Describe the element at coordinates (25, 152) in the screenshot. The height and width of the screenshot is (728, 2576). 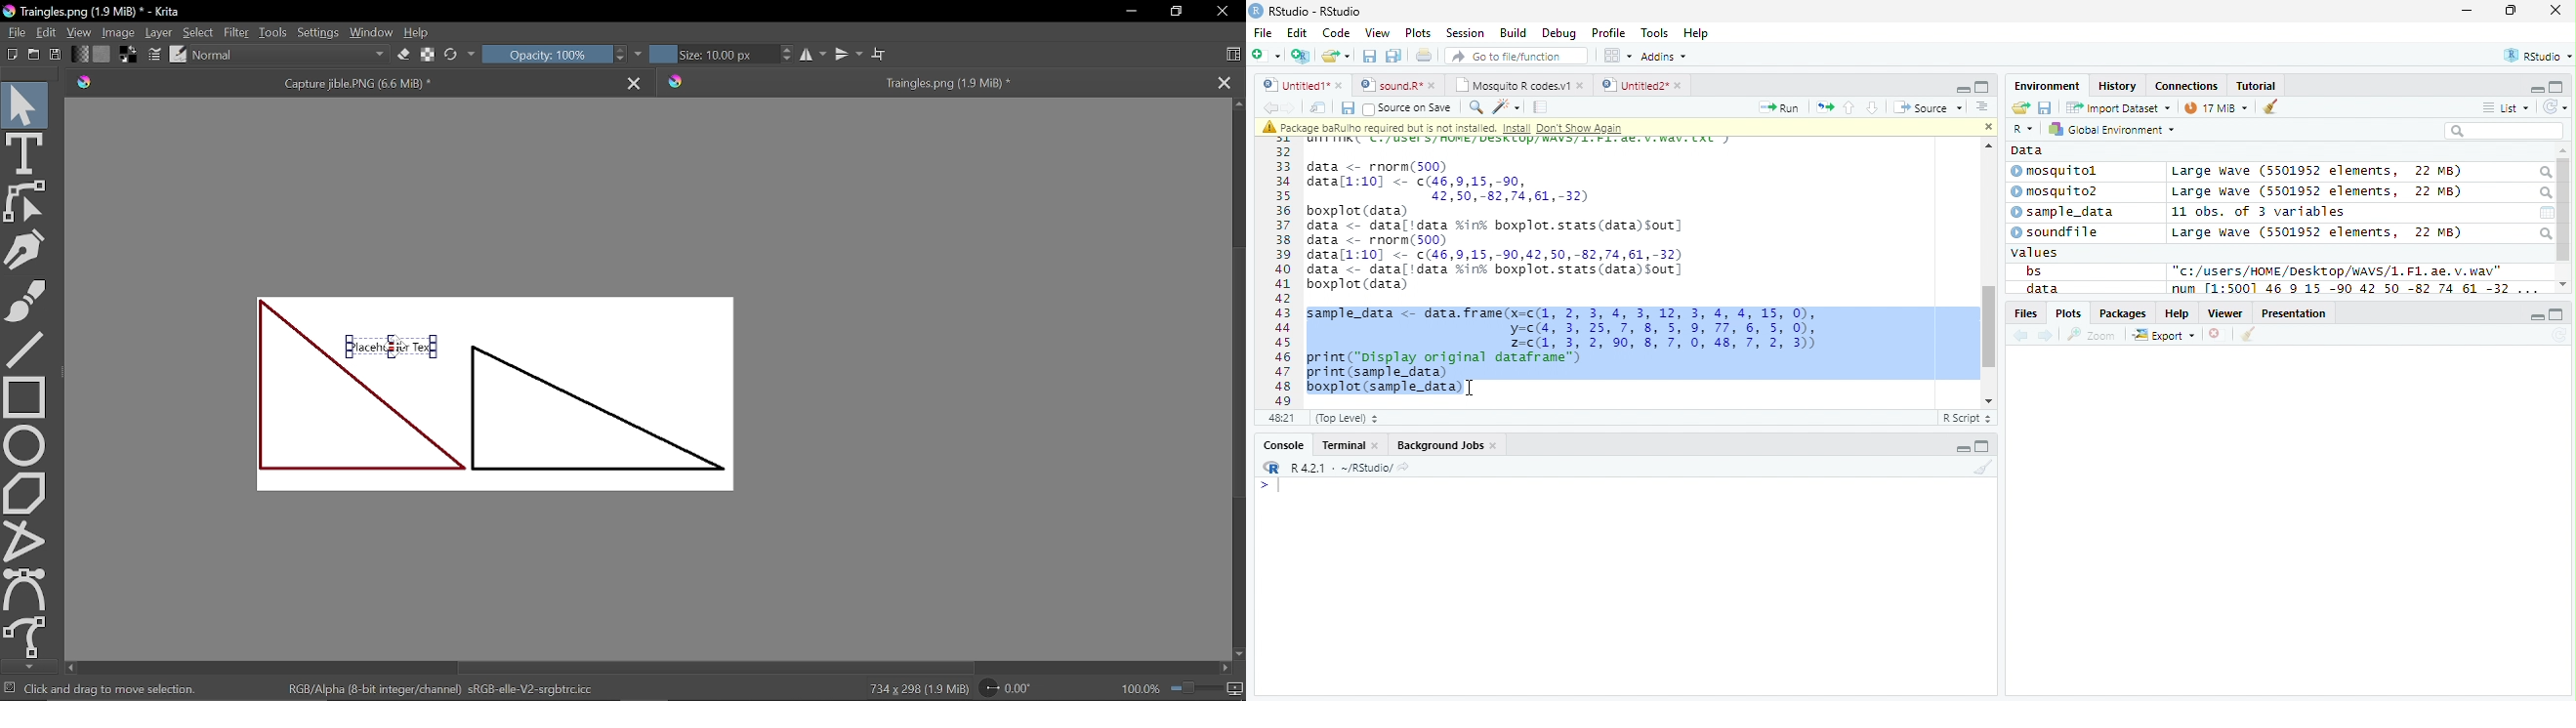
I see `Text tool` at that location.